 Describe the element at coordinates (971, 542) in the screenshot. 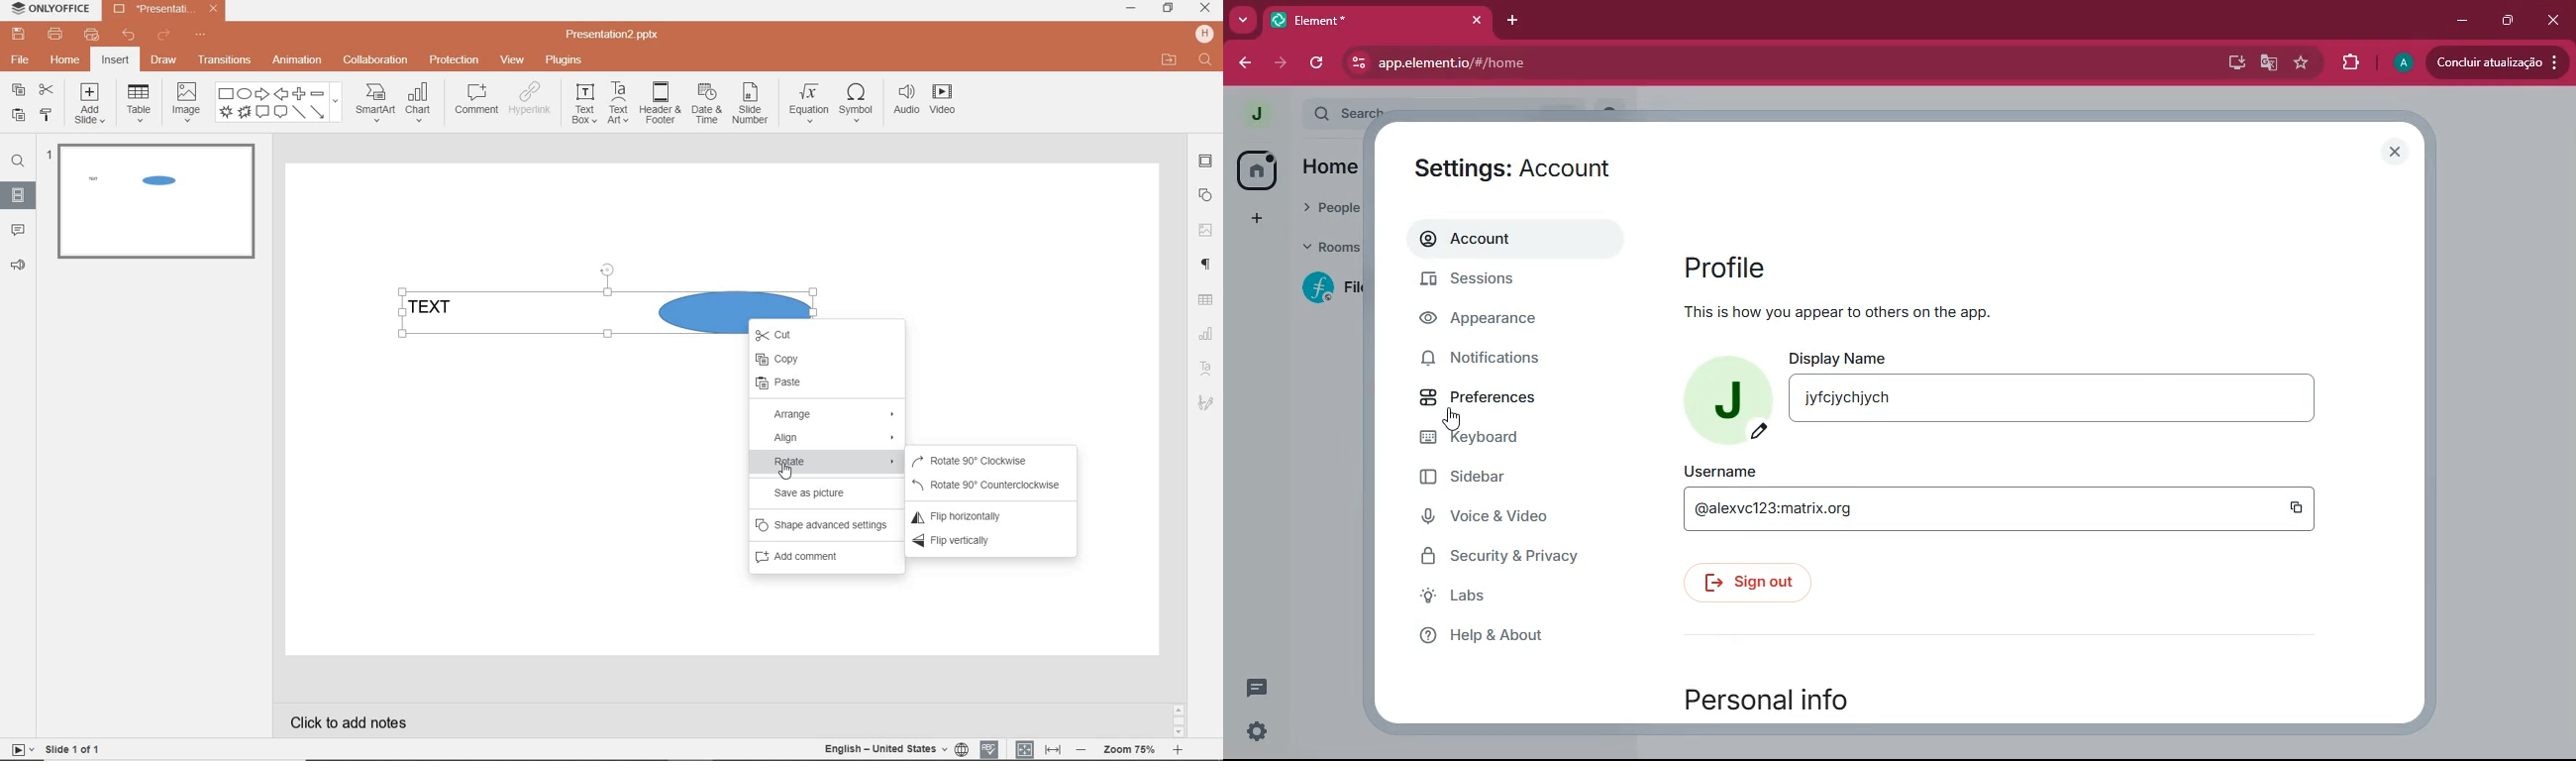

I see `FLIP VERTICALLY` at that location.